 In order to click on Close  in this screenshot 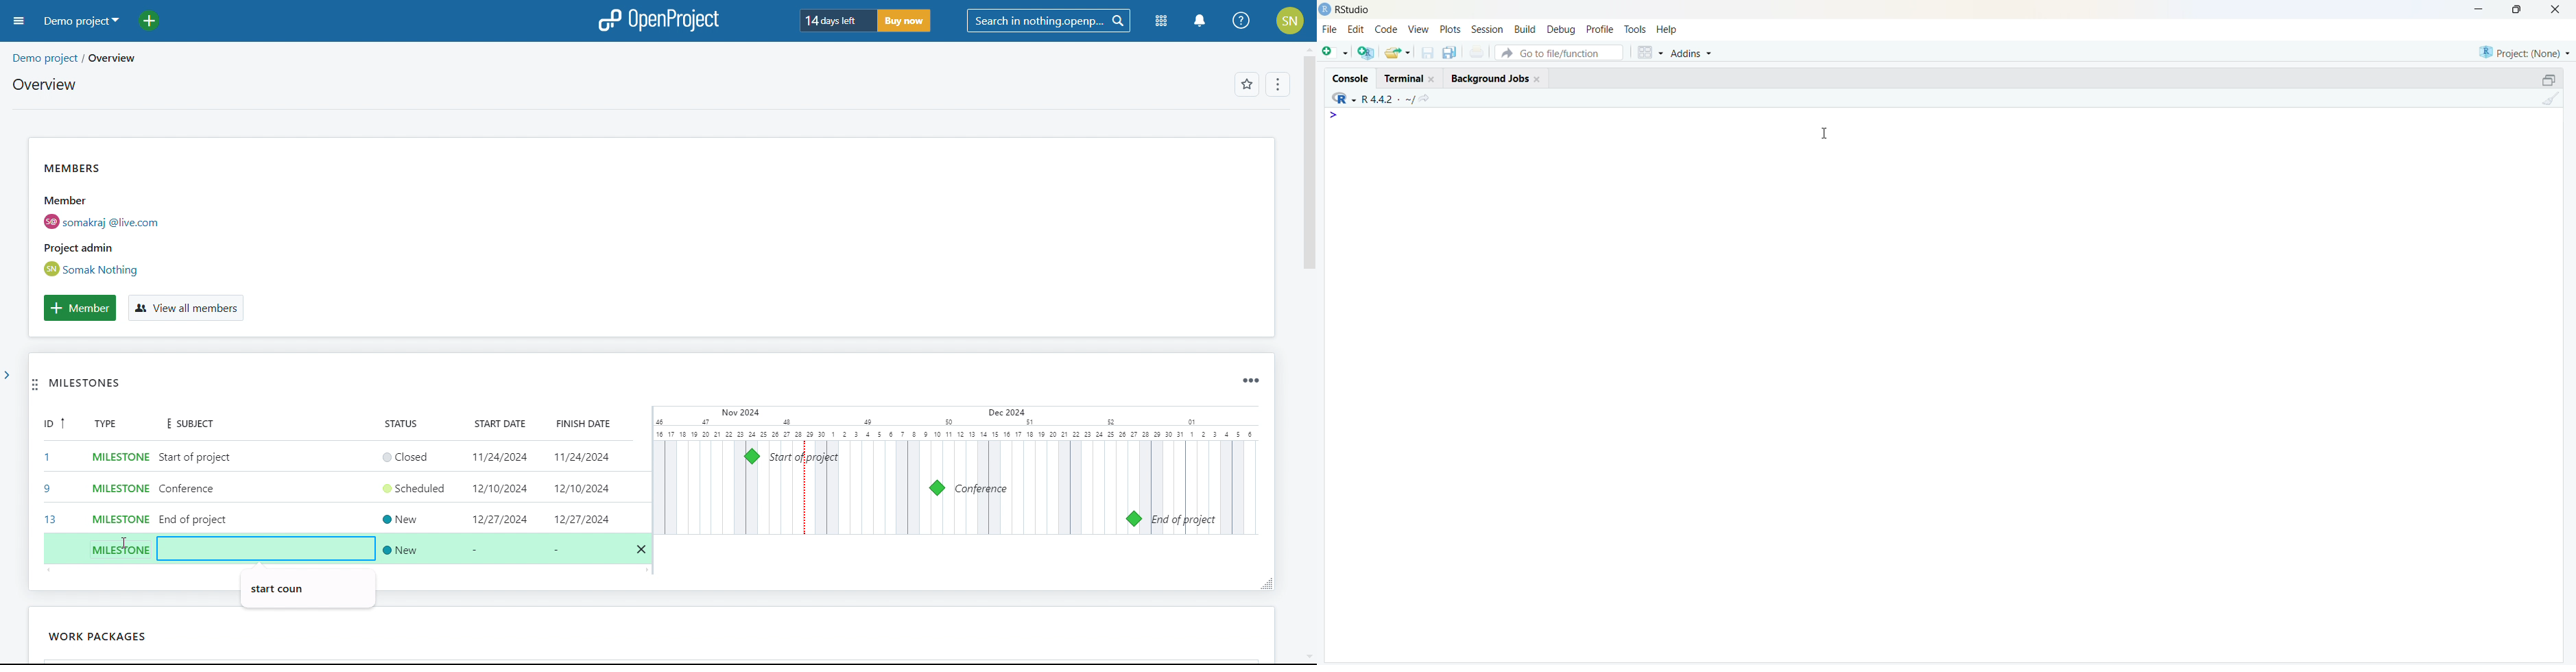, I will do `click(1433, 79)`.